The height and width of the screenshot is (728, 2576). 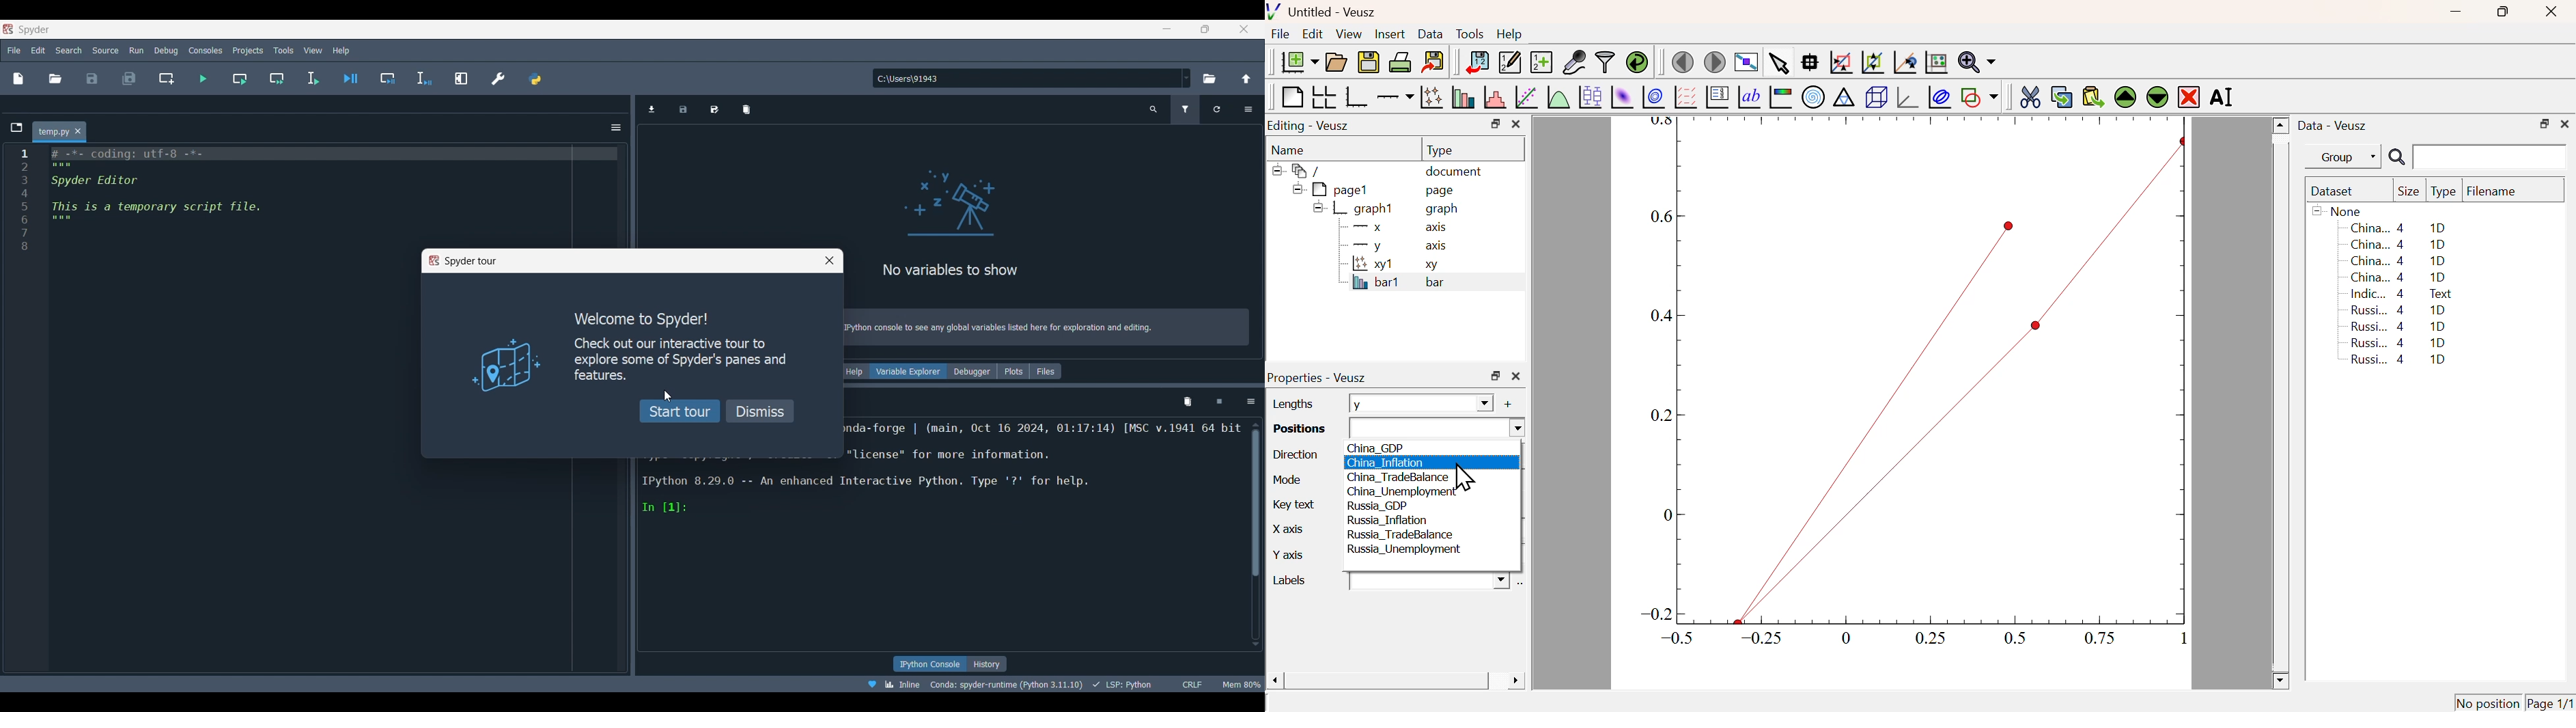 What do you see at coordinates (239, 79) in the screenshot?
I see `Run current cell` at bounding box center [239, 79].